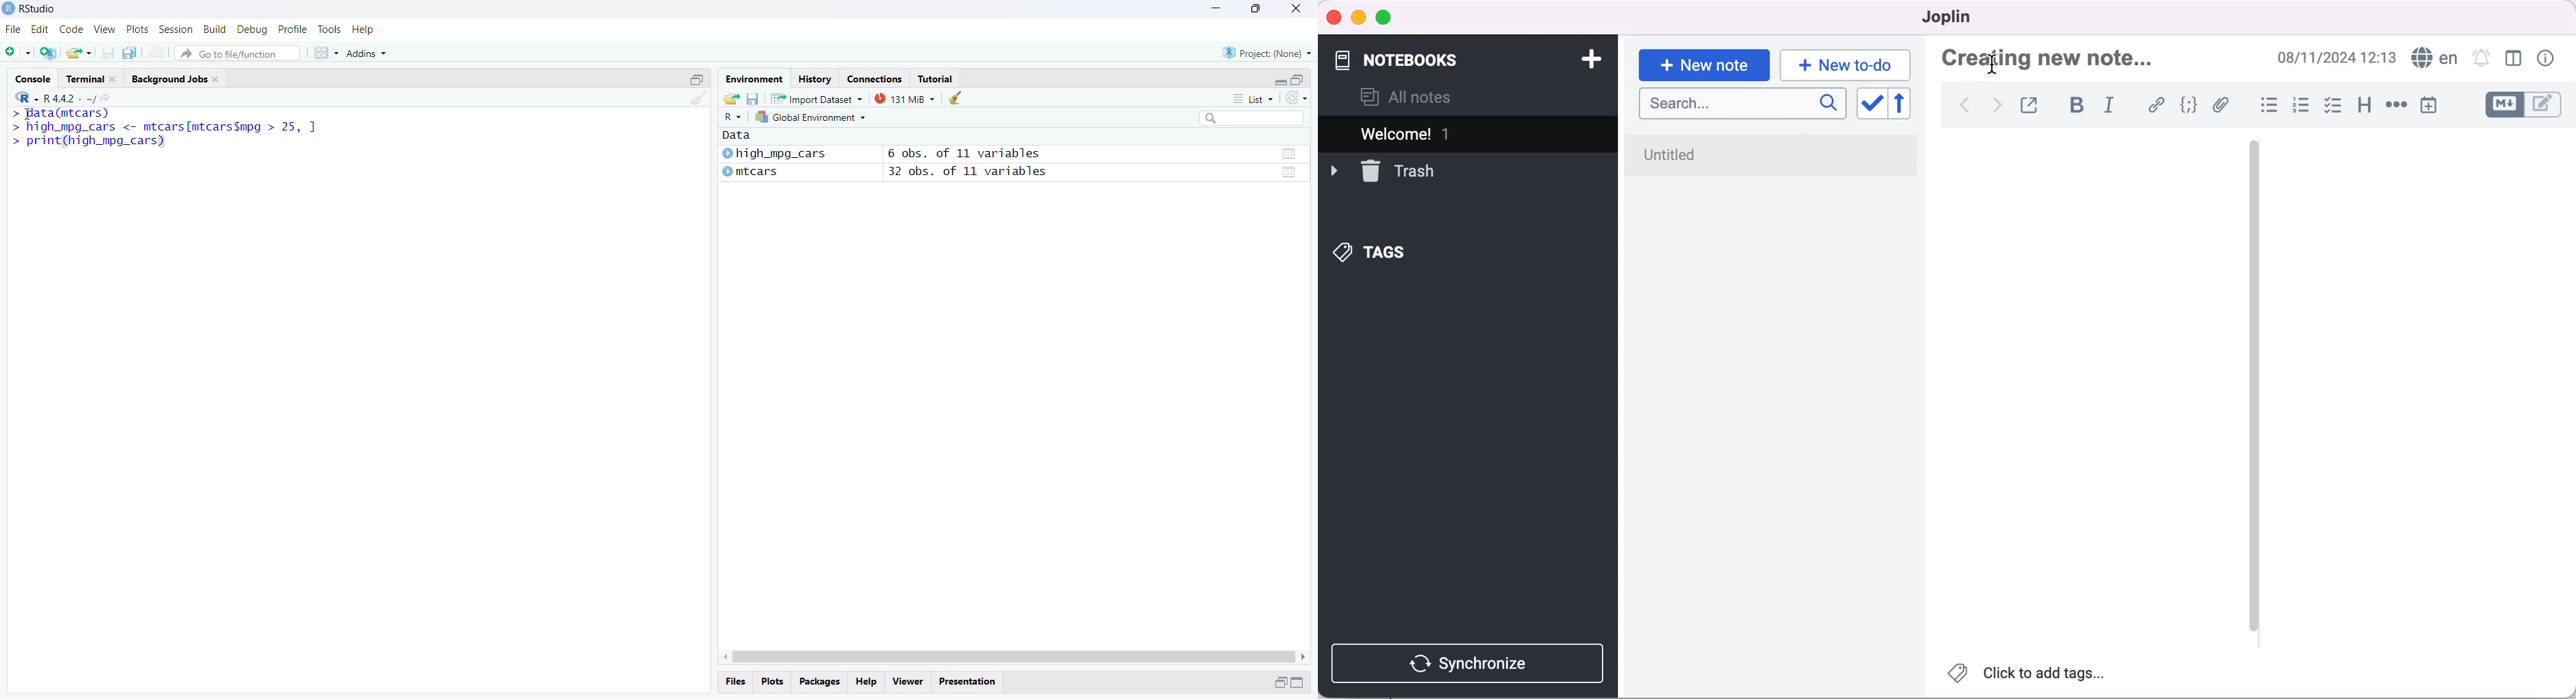 This screenshot has width=2576, height=700. Describe the element at coordinates (1406, 97) in the screenshot. I see `all notes` at that location.